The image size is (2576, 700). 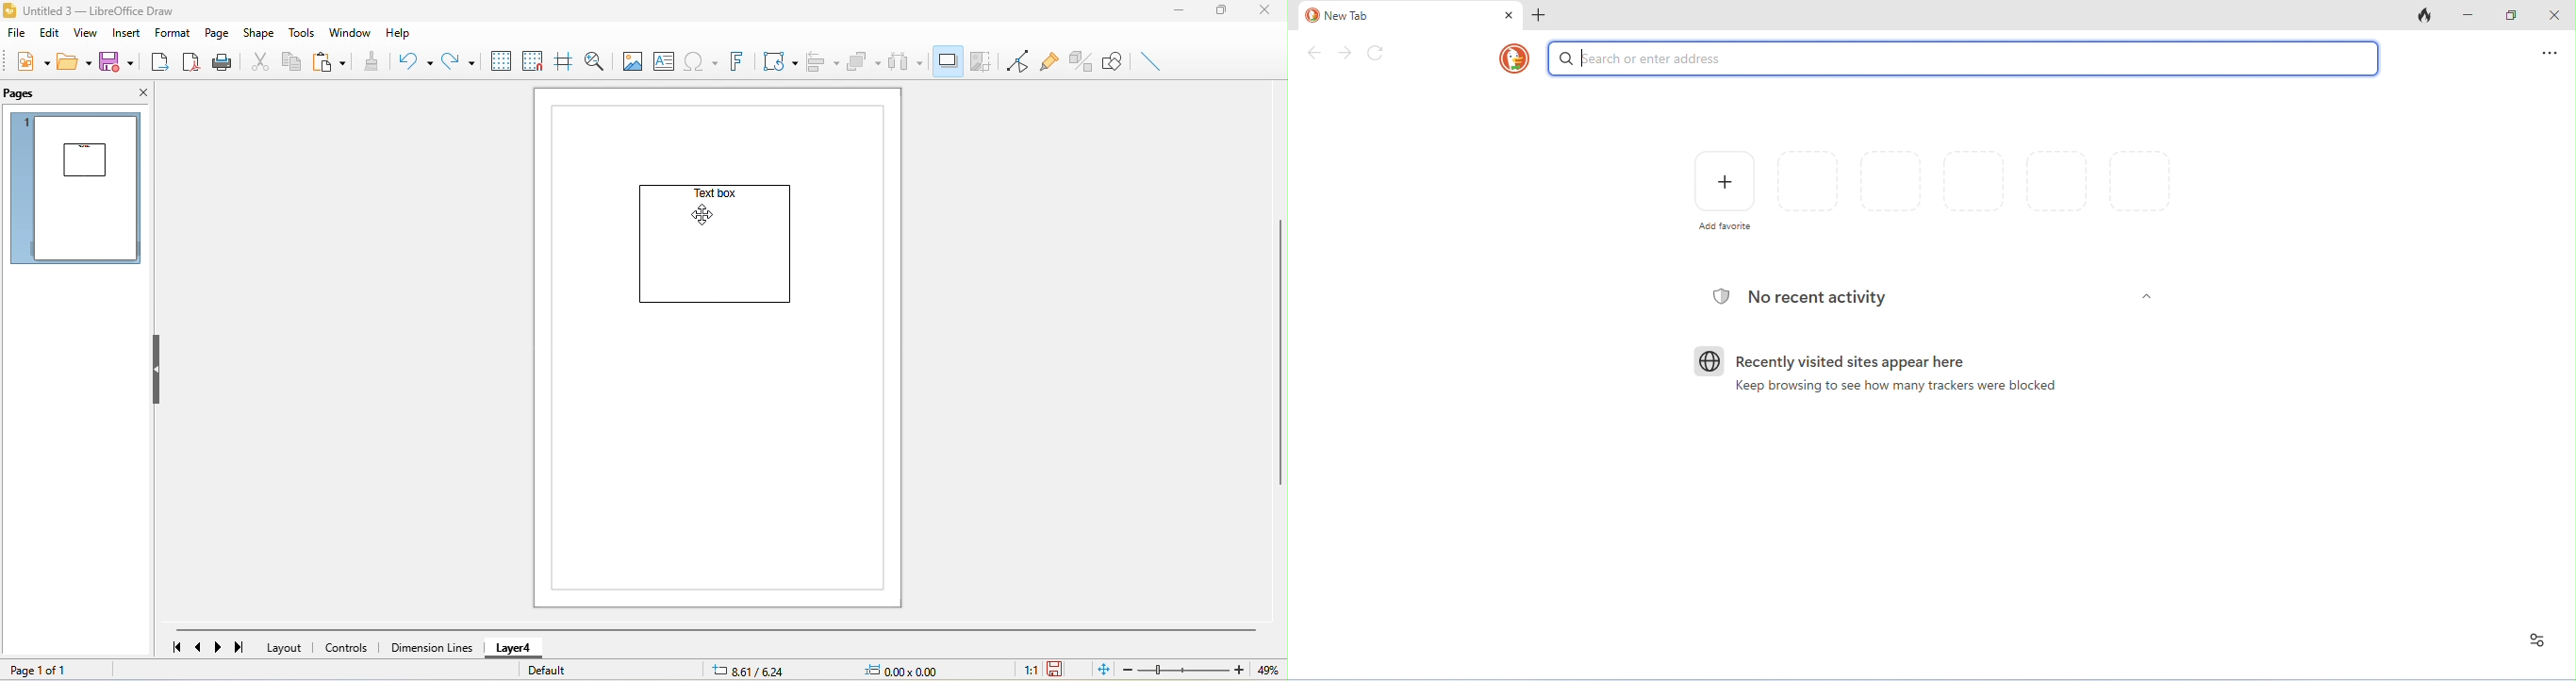 What do you see at coordinates (161, 368) in the screenshot?
I see `hide` at bounding box center [161, 368].